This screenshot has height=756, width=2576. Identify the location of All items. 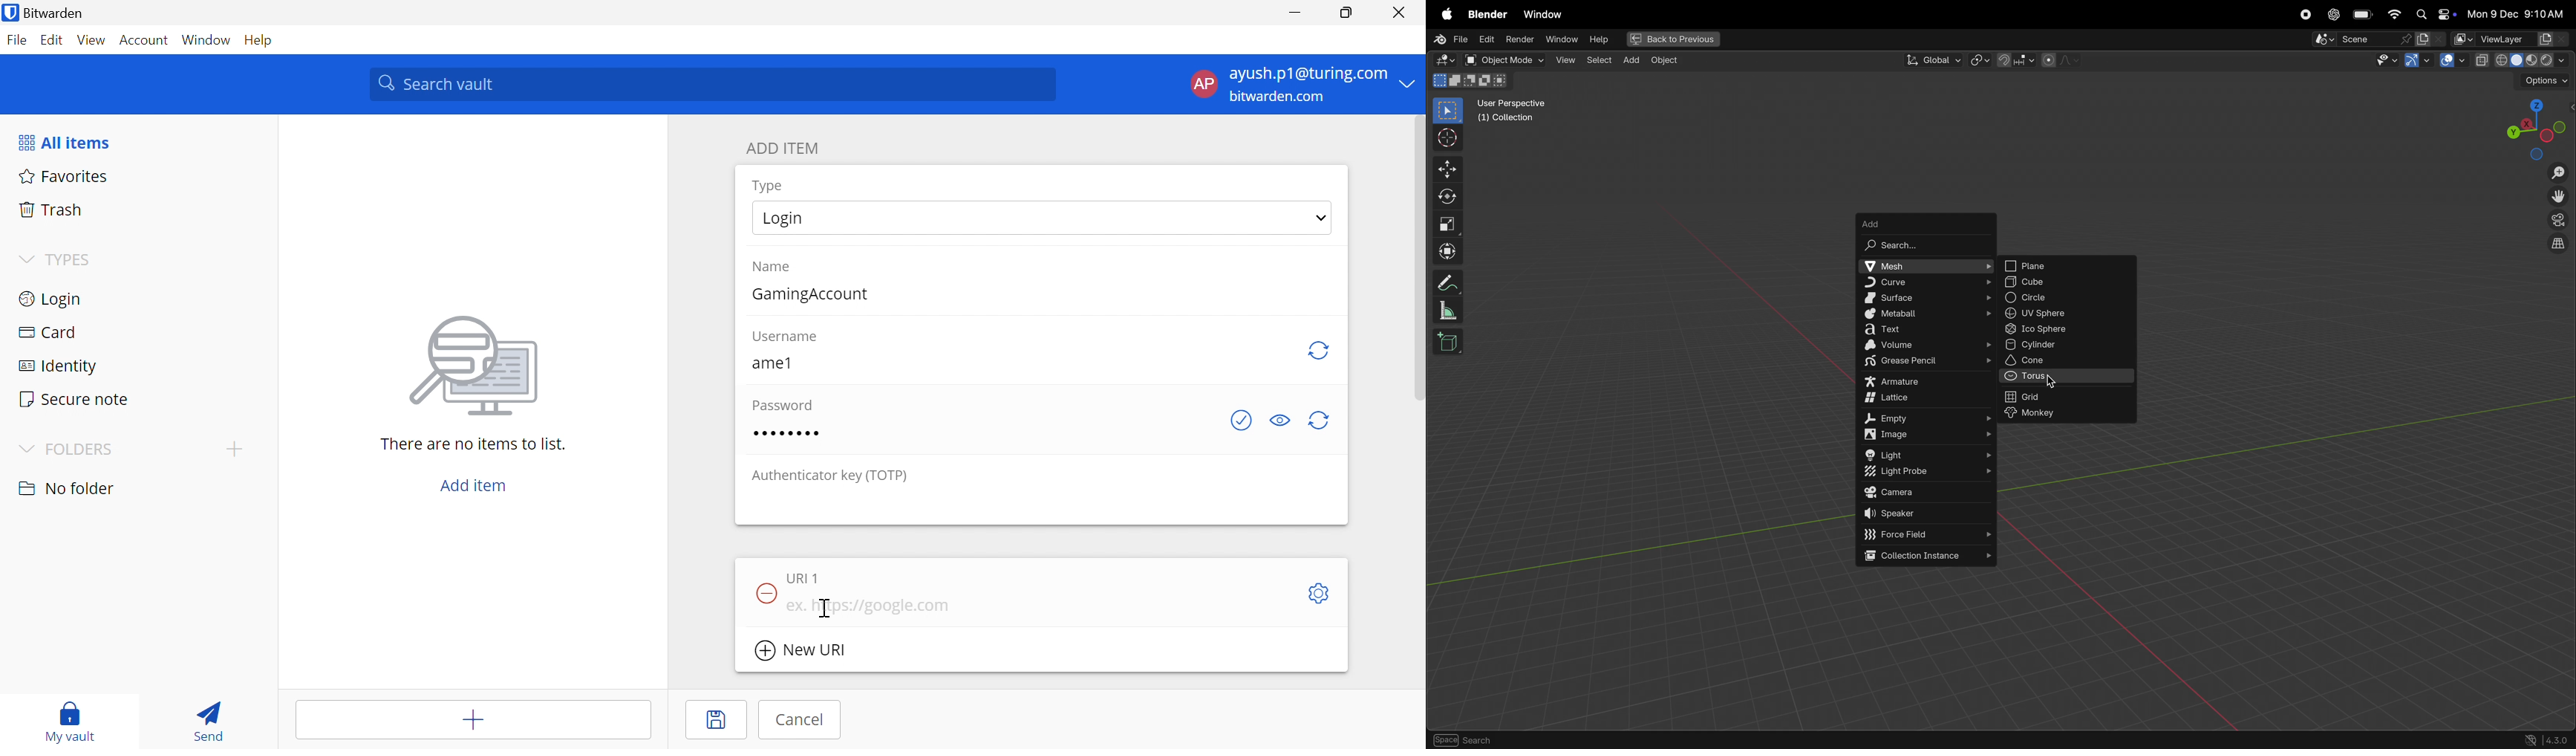
(63, 143).